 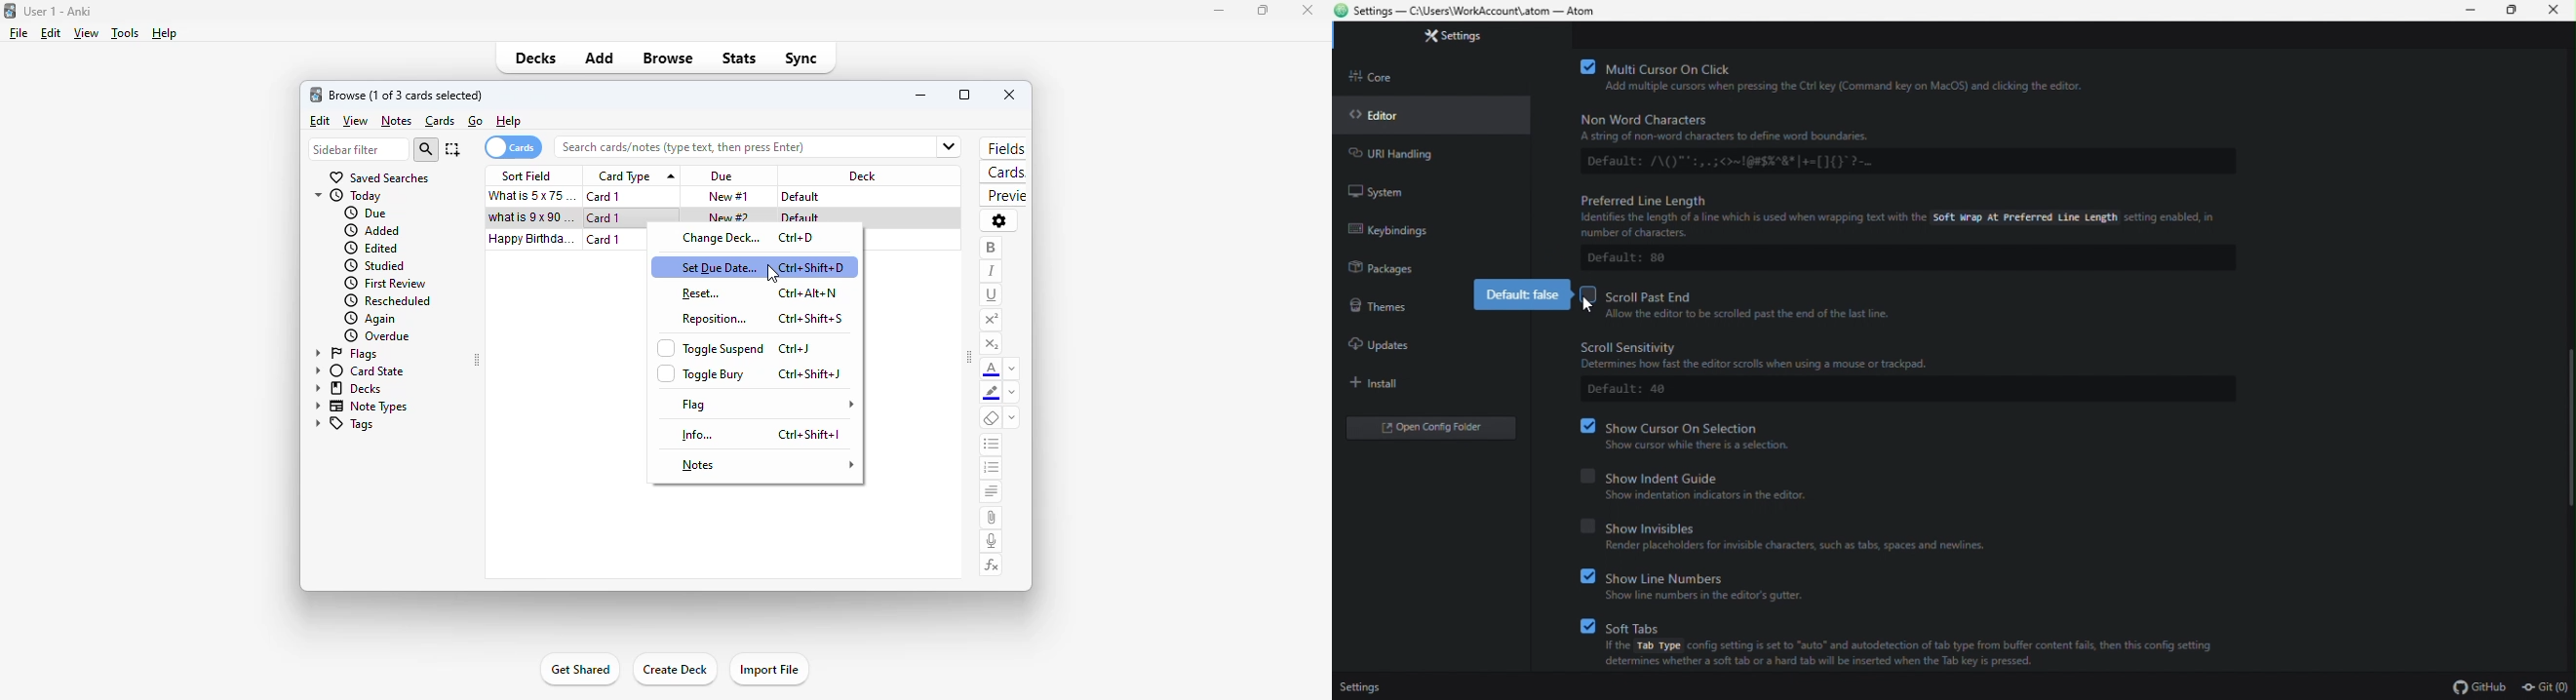 What do you see at coordinates (764, 239) in the screenshot?
I see `change deck.. Ctrl + D` at bounding box center [764, 239].